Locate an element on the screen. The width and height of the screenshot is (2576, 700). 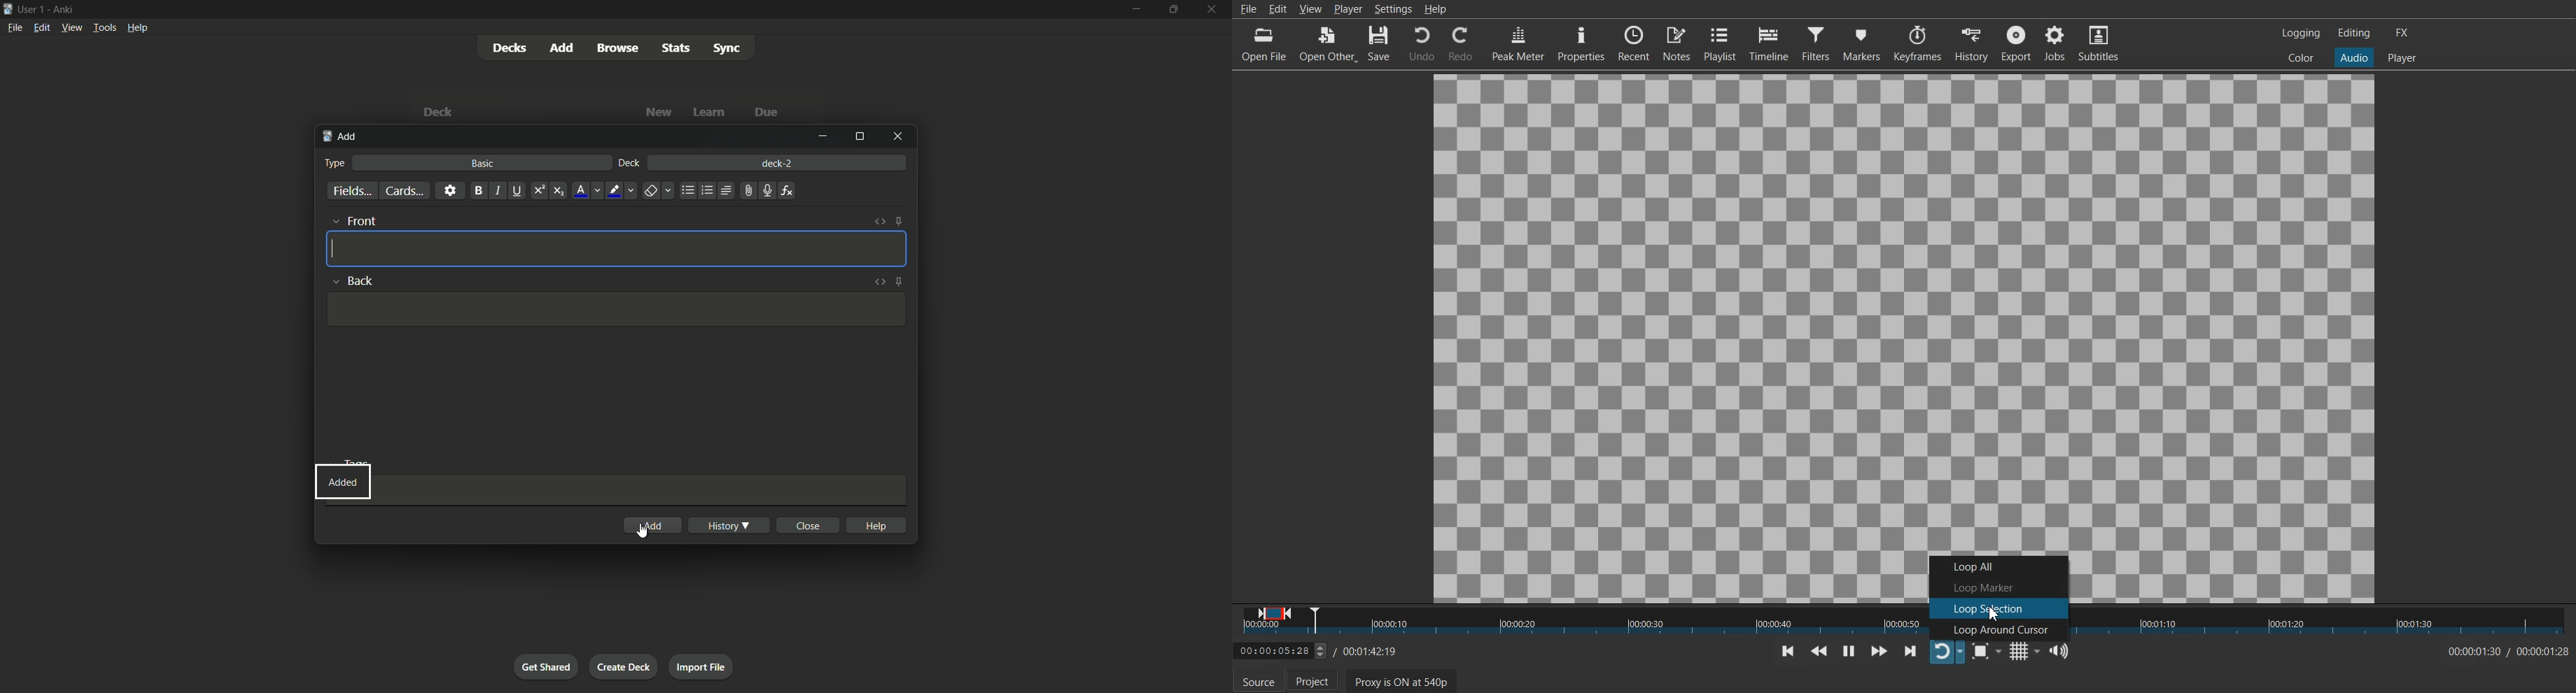
underline is located at coordinates (518, 191).